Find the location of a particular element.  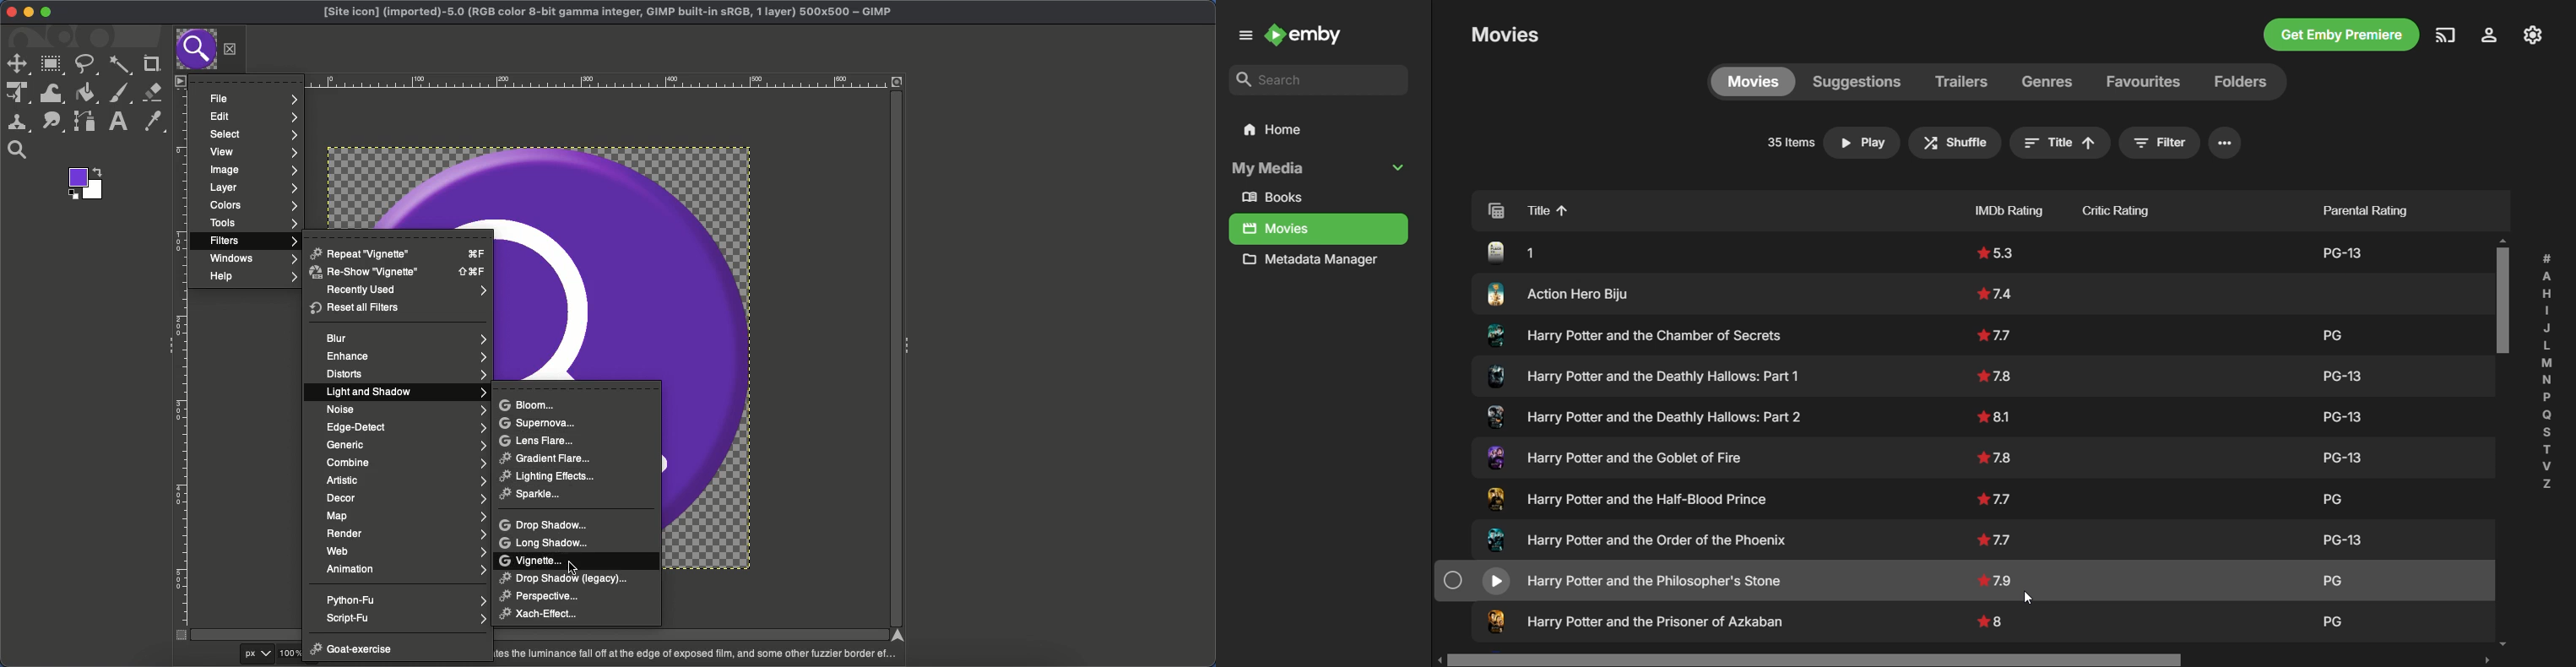

Maximize is located at coordinates (46, 13).